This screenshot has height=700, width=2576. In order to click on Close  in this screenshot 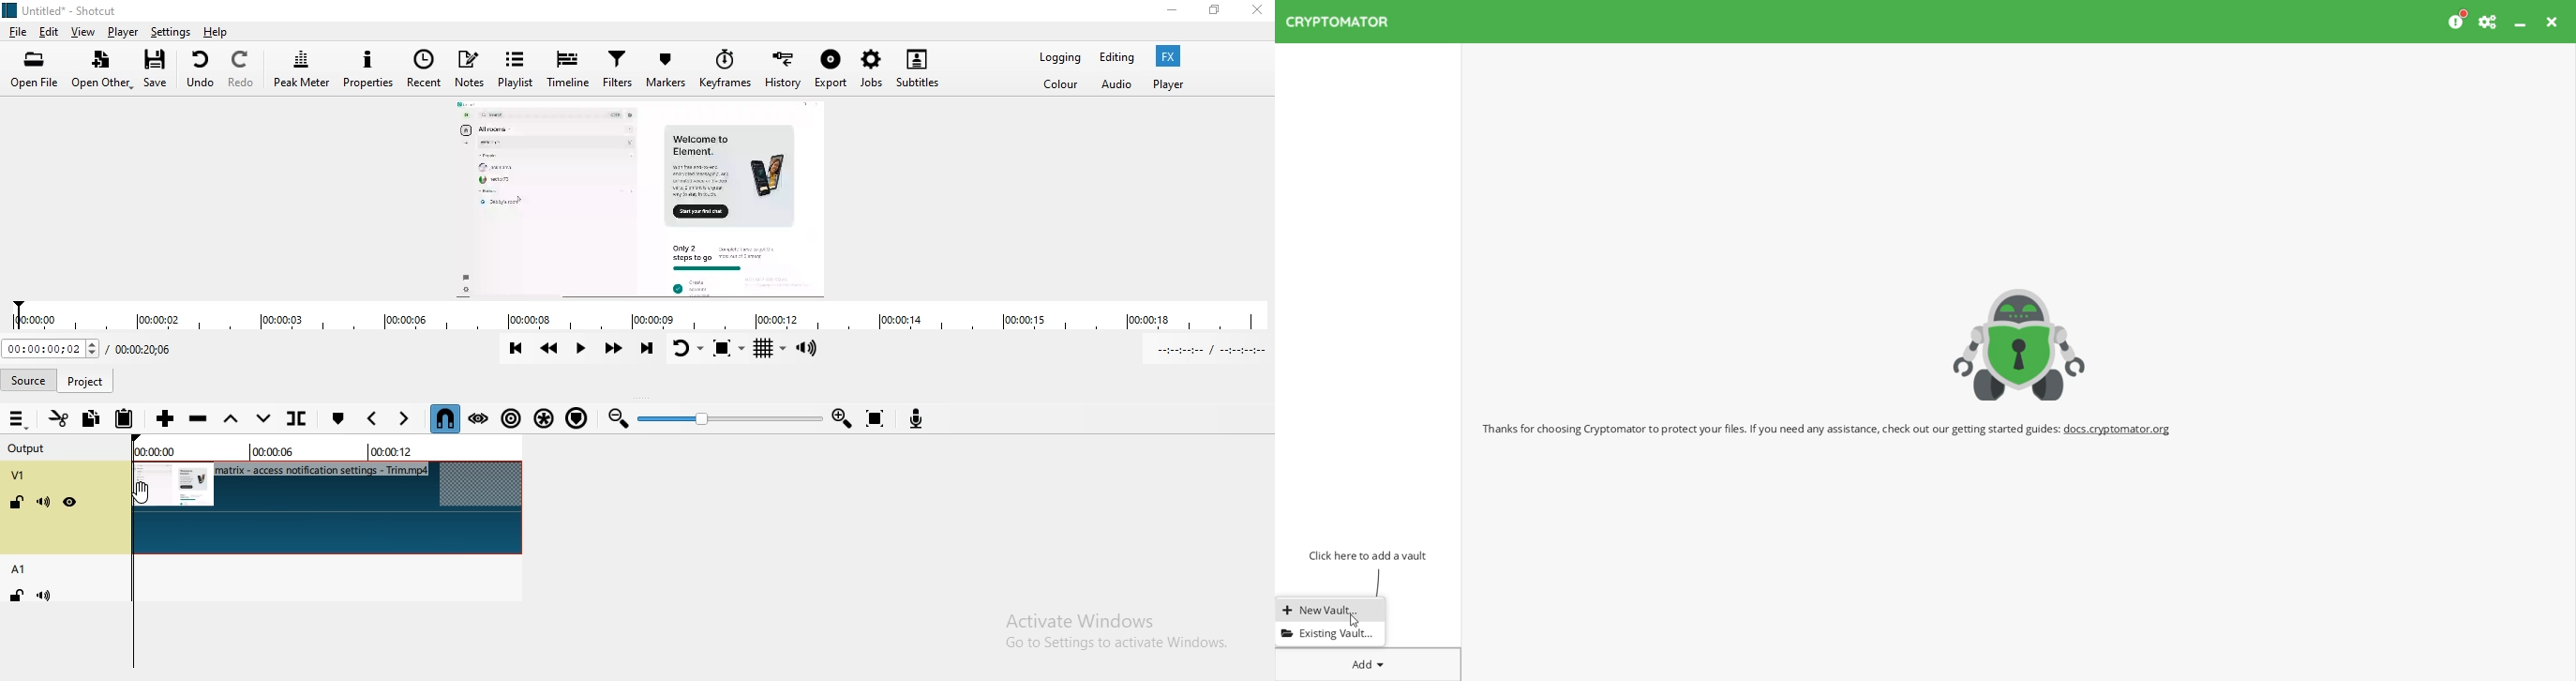, I will do `click(1256, 15)`.